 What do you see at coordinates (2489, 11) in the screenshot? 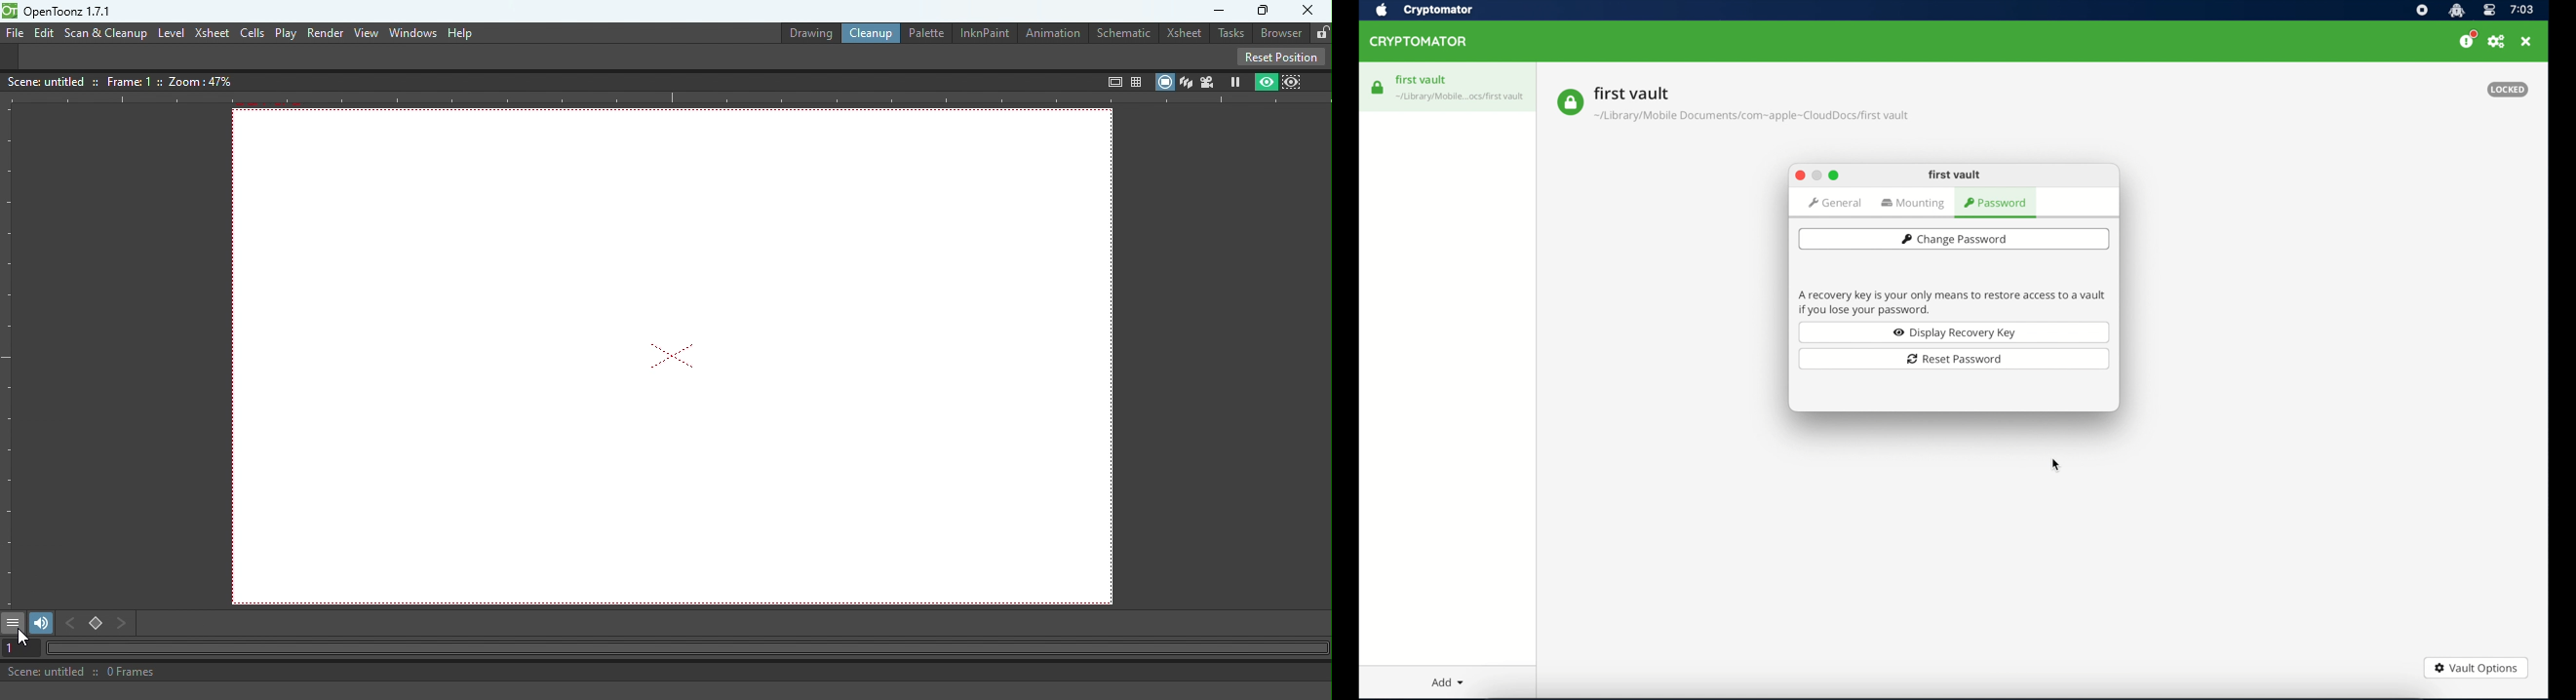
I see `control center` at bounding box center [2489, 11].